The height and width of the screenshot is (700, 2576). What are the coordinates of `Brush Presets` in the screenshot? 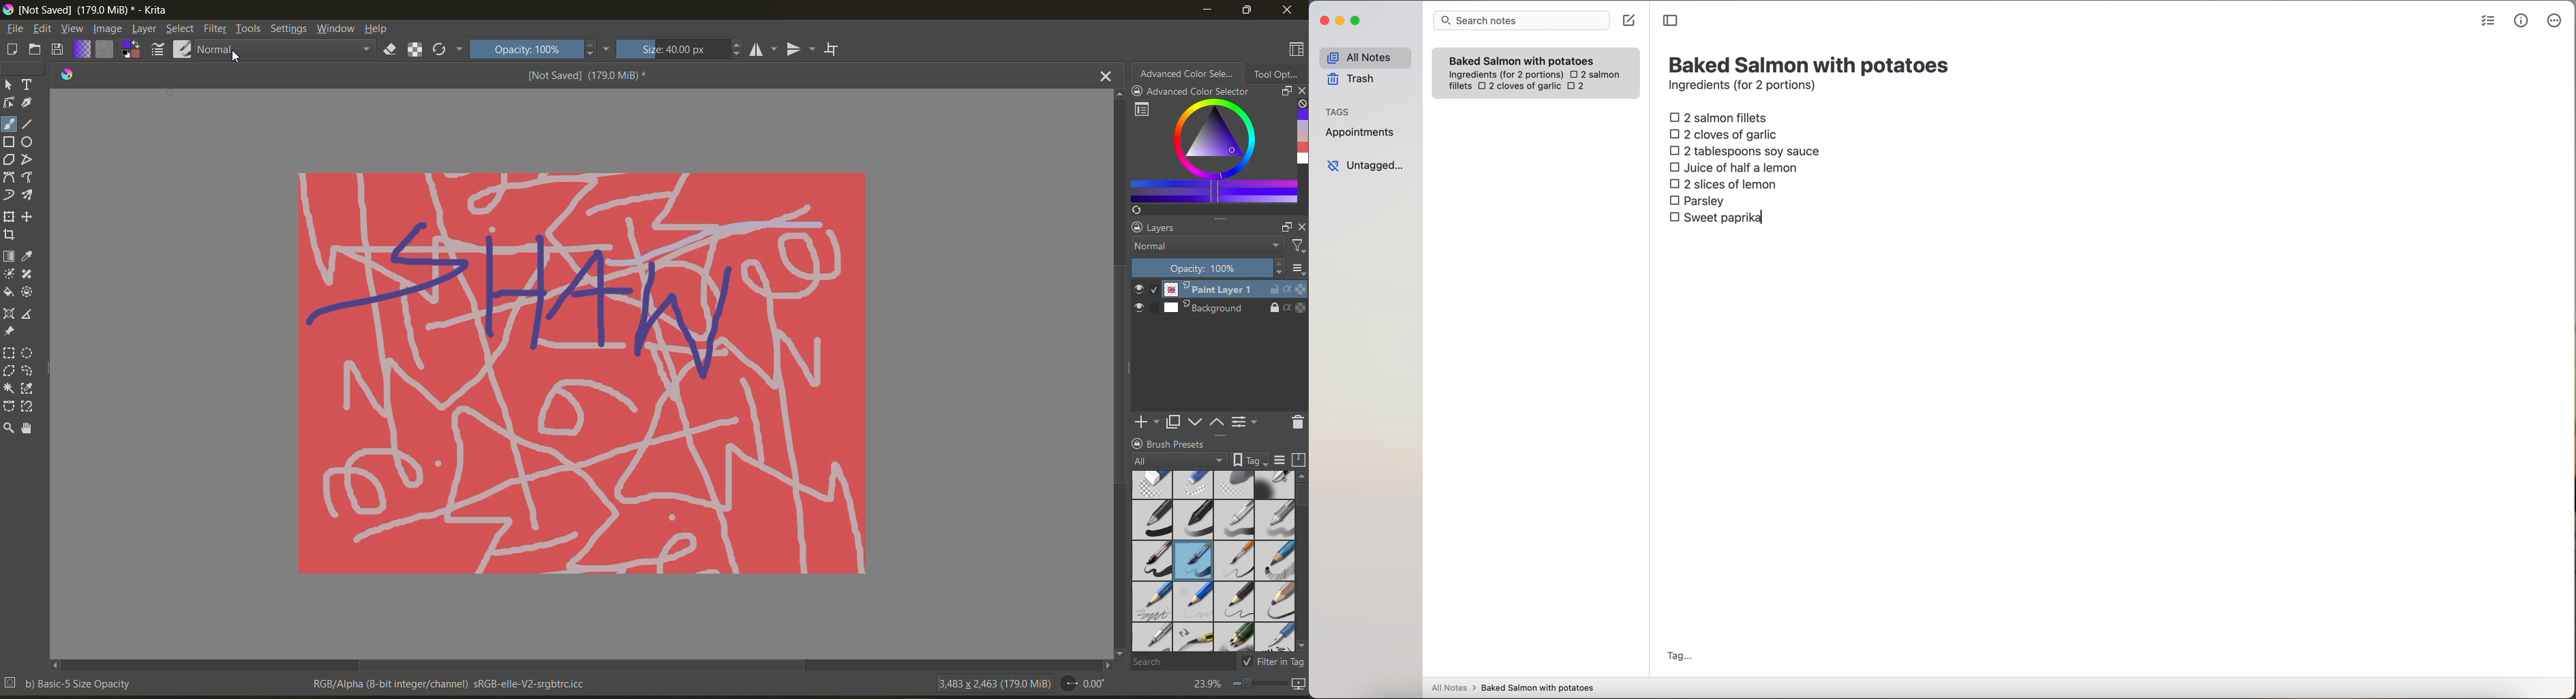 It's located at (1179, 443).